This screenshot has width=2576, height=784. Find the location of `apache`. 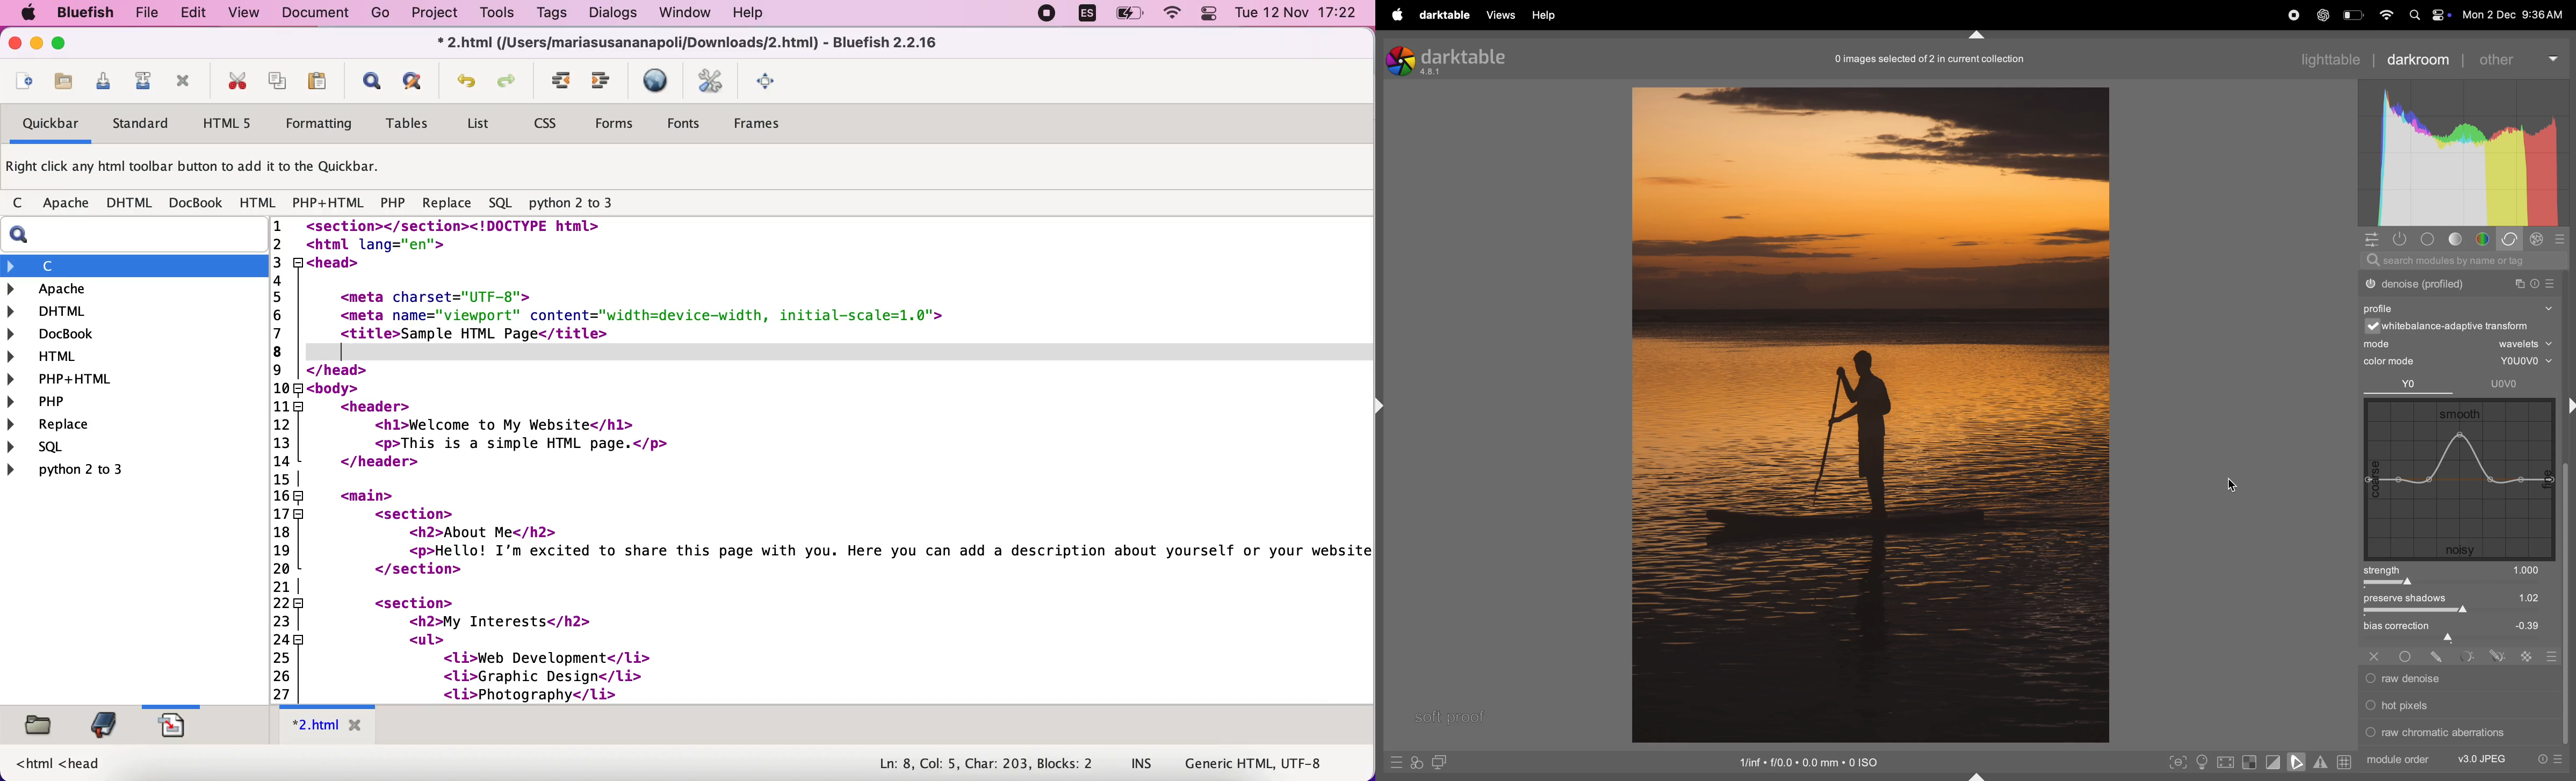

apache is located at coordinates (69, 203).